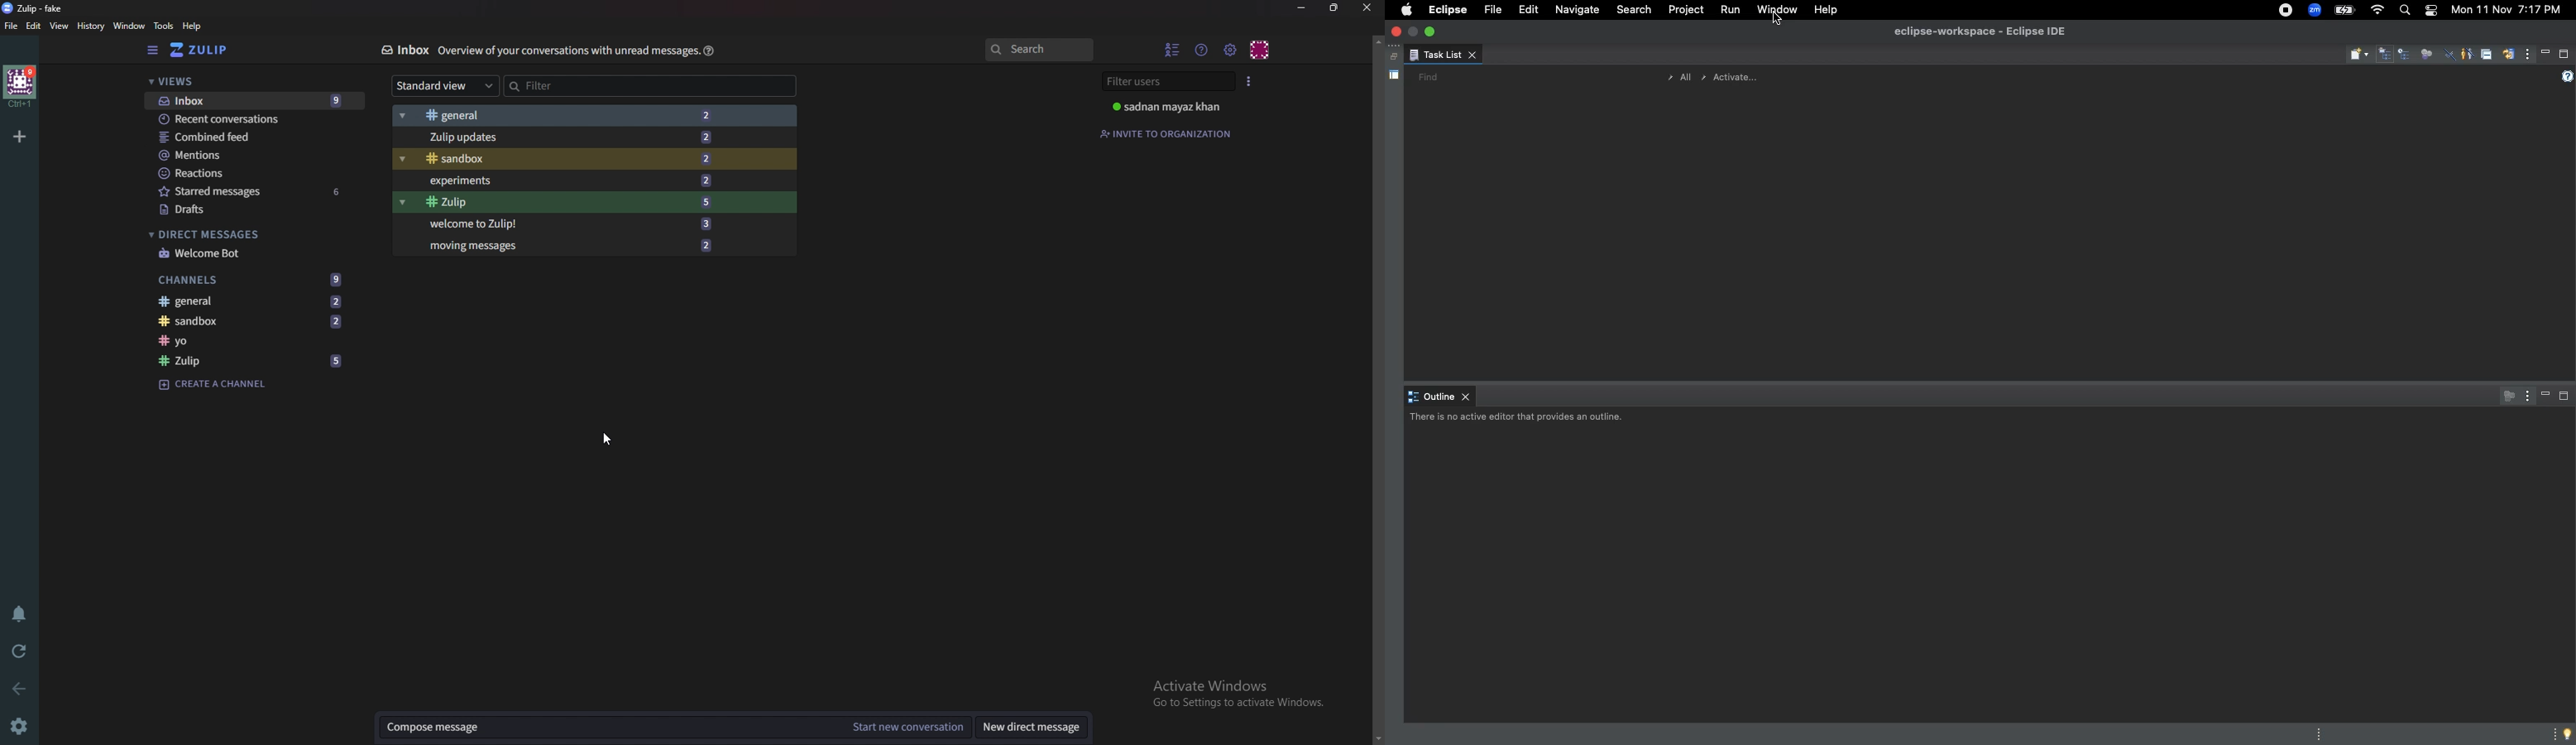 Image resolution: width=2576 pixels, height=756 pixels. I want to click on reload, so click(20, 651).